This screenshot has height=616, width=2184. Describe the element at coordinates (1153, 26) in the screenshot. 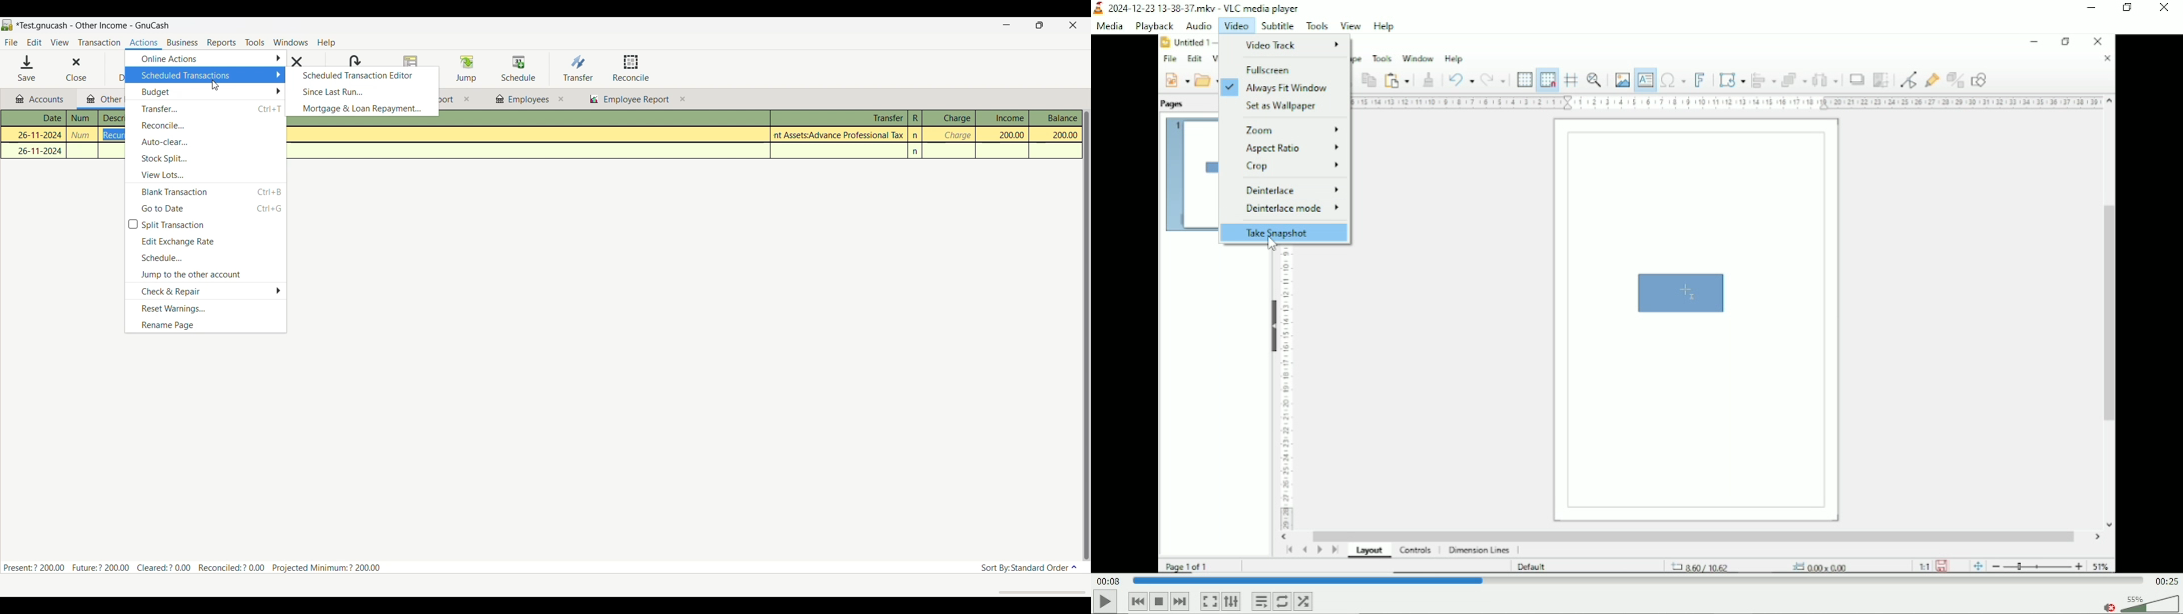

I see `Playback` at that location.